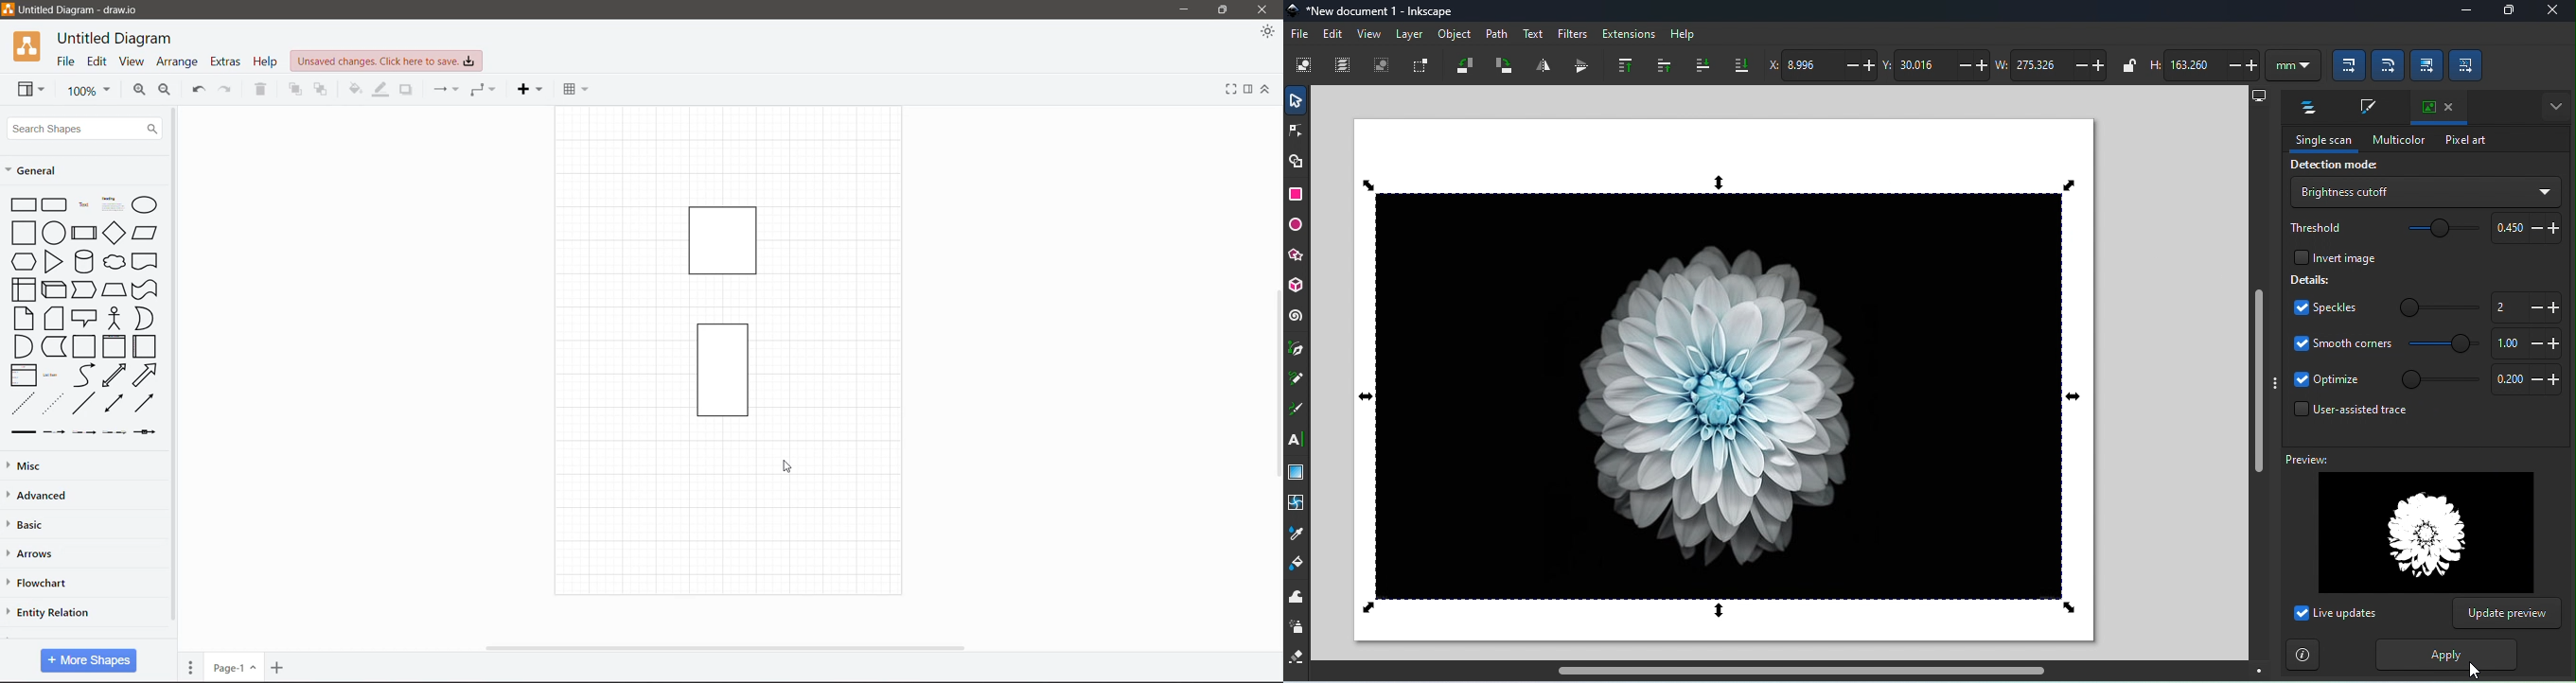  I want to click on Shadow, so click(405, 92).